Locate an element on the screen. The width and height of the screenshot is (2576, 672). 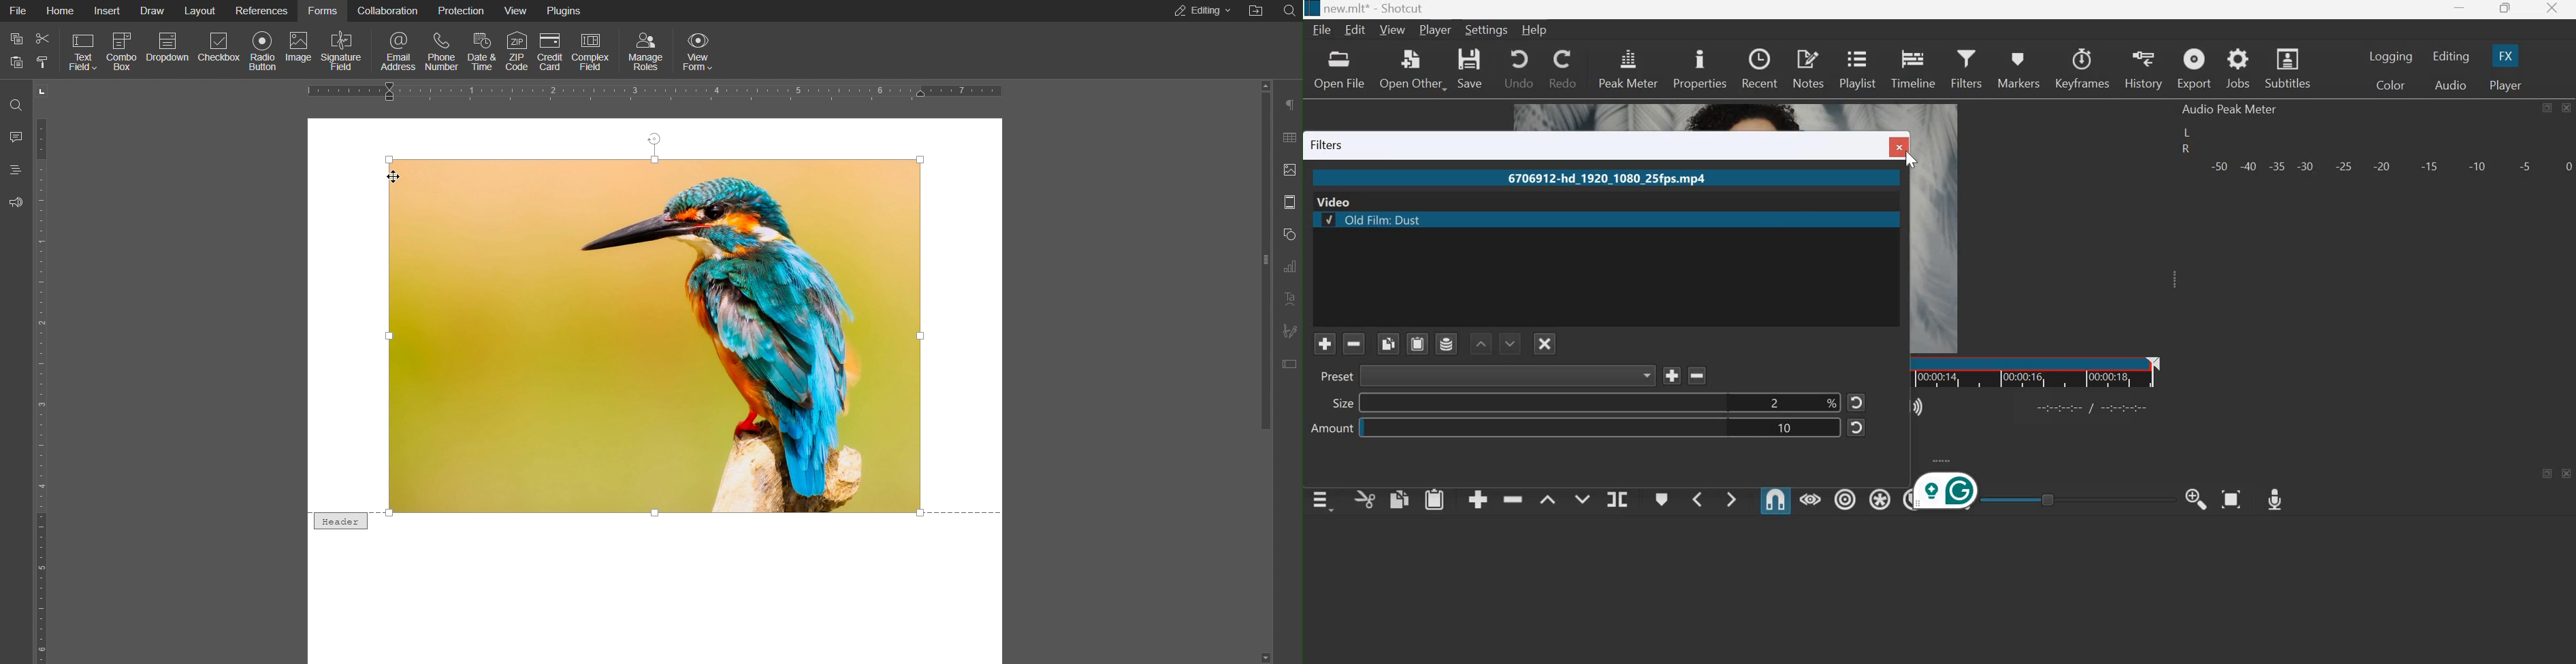
Record Audio is located at coordinates (2274, 496).